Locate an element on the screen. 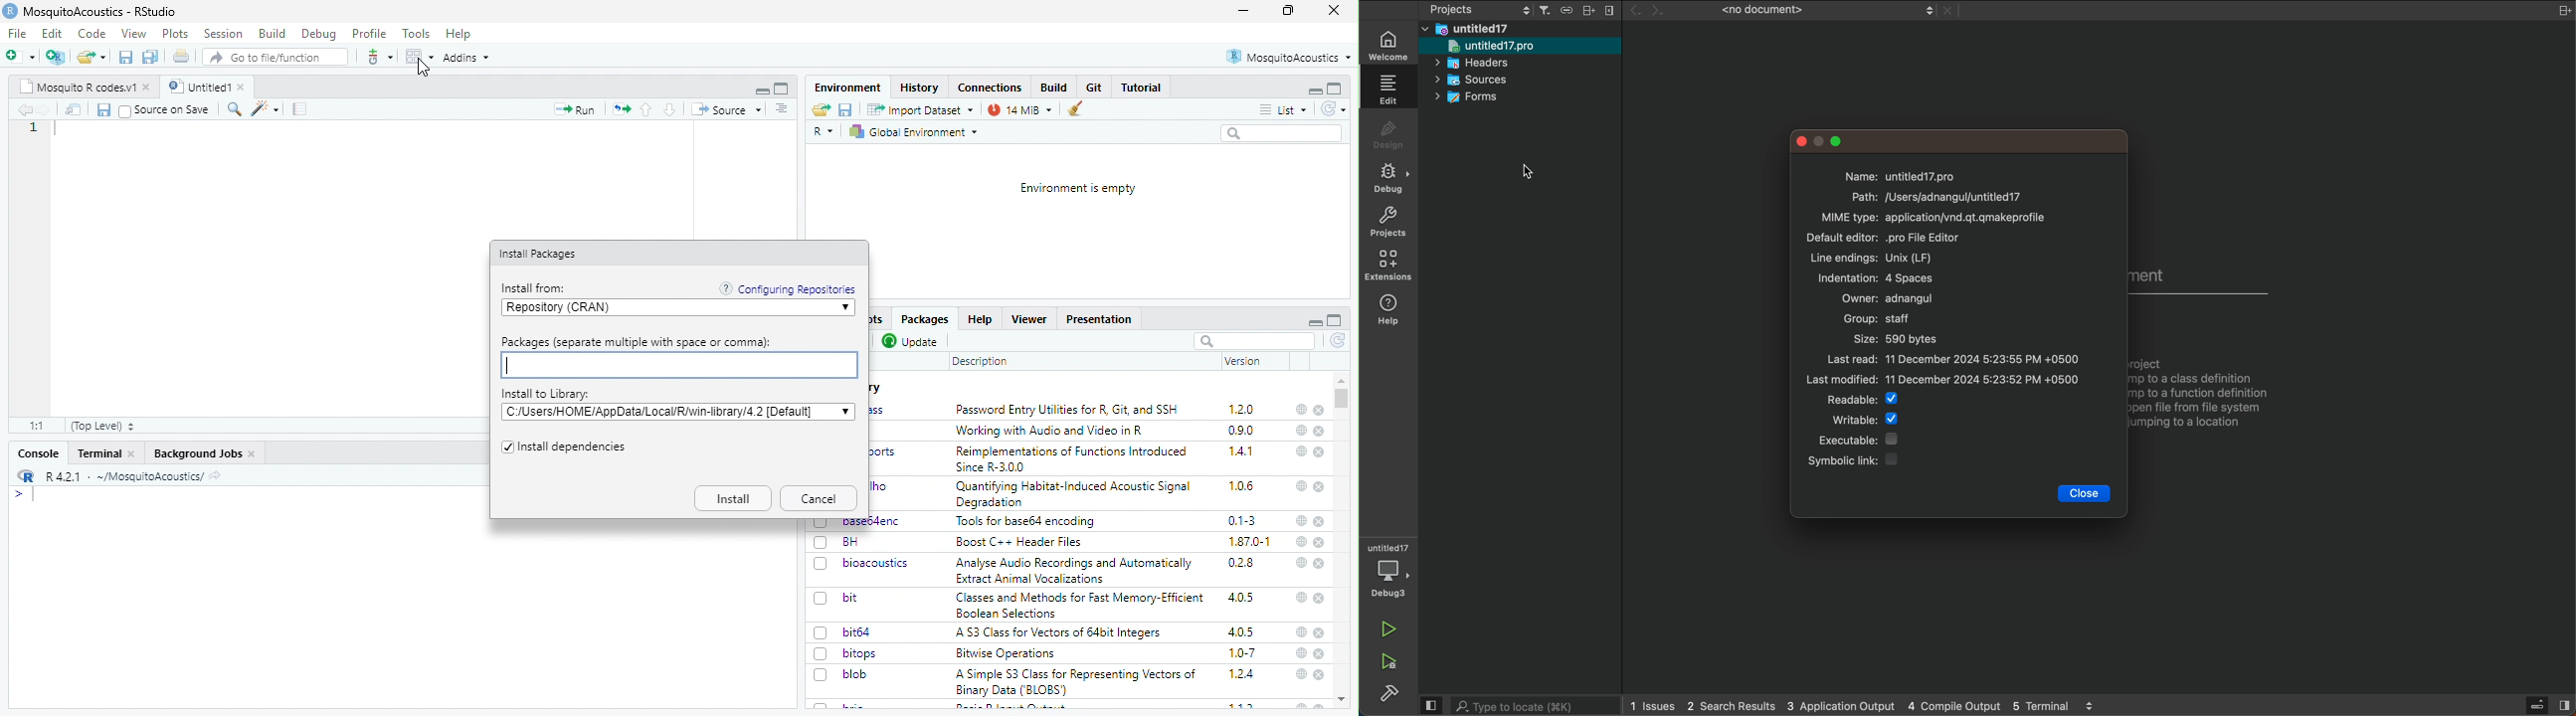 This screenshot has height=728, width=2576. Analyse Audio Recordings and Automatically
Extract Animal Vocalizations is located at coordinates (1076, 570).